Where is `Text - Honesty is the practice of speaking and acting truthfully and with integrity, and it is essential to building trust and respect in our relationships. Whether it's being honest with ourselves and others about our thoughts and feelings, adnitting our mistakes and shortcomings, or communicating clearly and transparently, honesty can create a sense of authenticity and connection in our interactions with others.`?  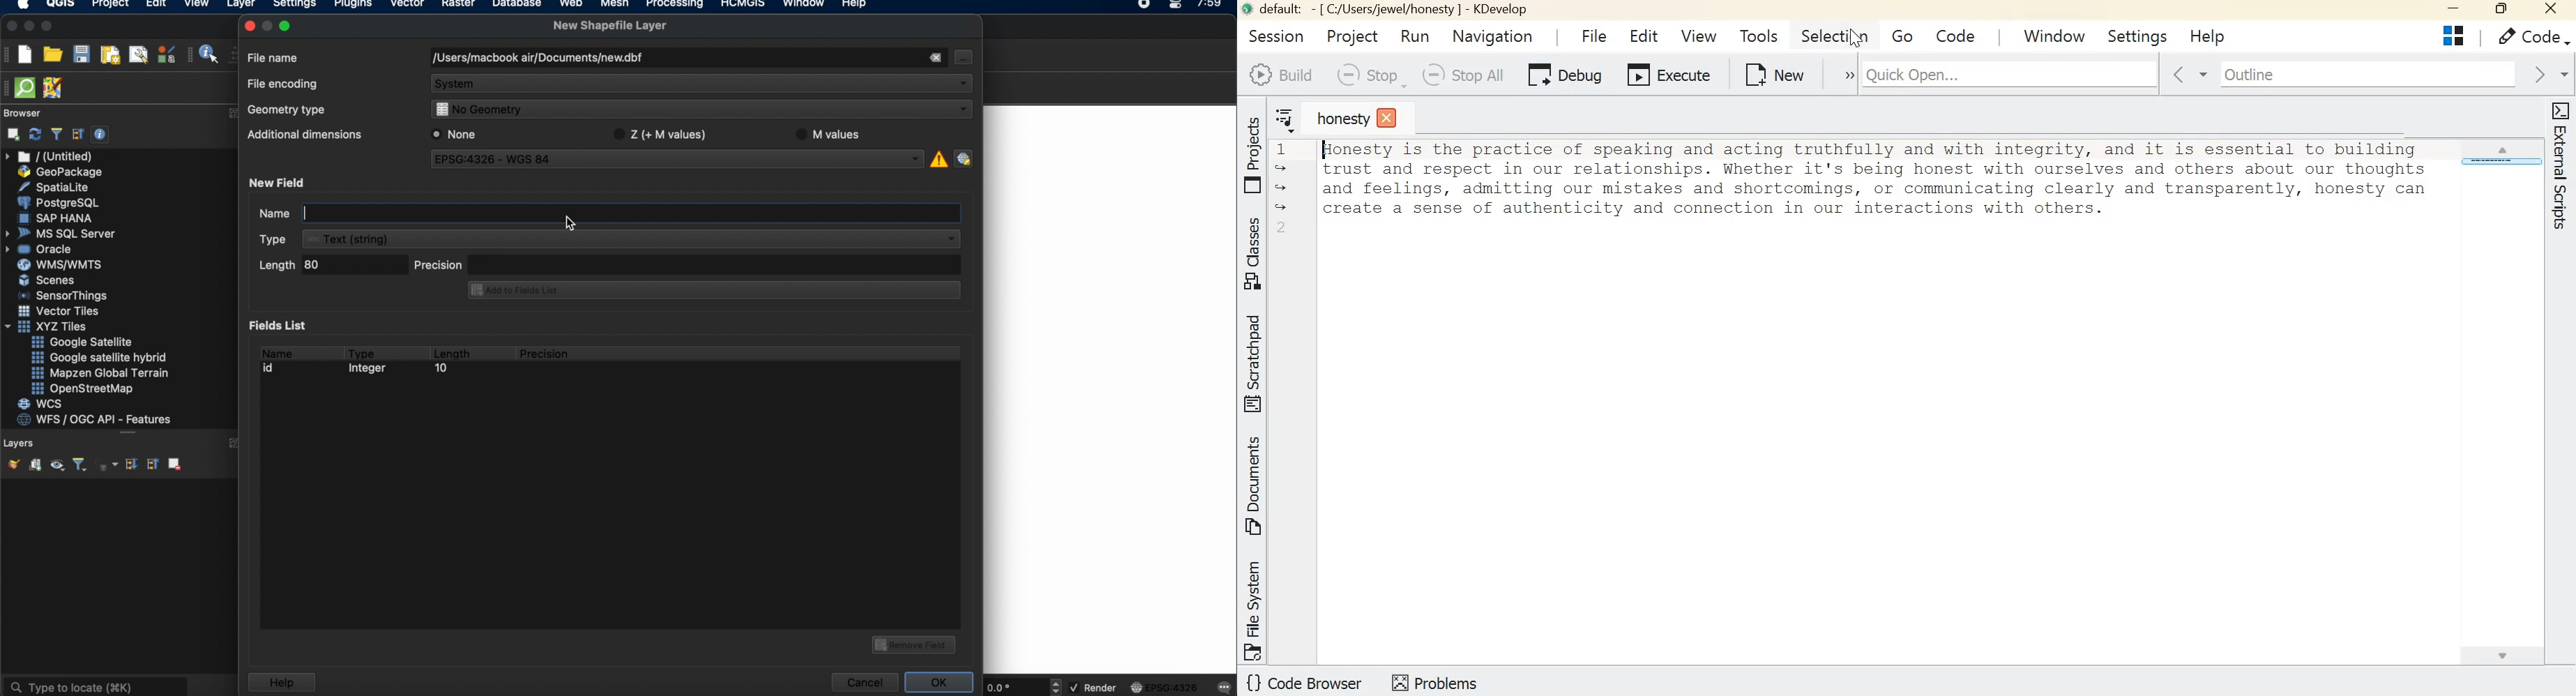 Text - Honesty is the practice of speaking and acting truthfully and with integrity, and it is essential to building trust and respect in our relationships. Whether it's being honest with ourselves and others about our thoughts and feelings, adnitting our mistakes and shortcomings, or communicating clearly and transparently, honesty can create a sense of authenticity and connection in our interactions with others. is located at coordinates (1874, 192).